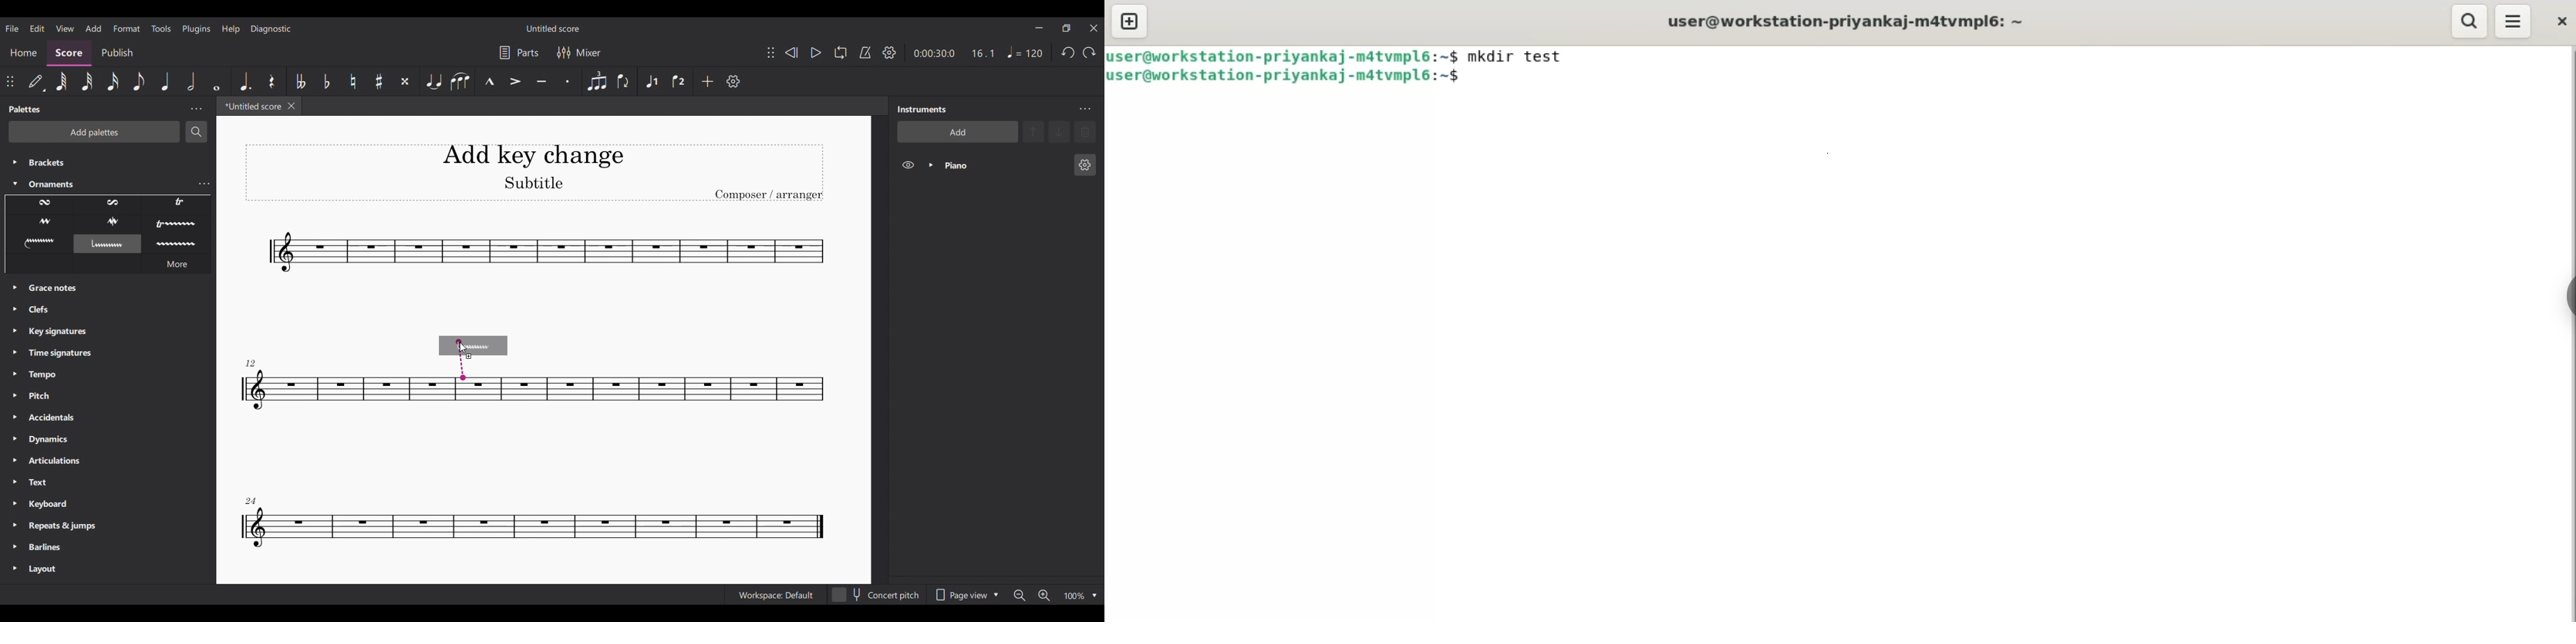  I want to click on Home section, so click(24, 53).